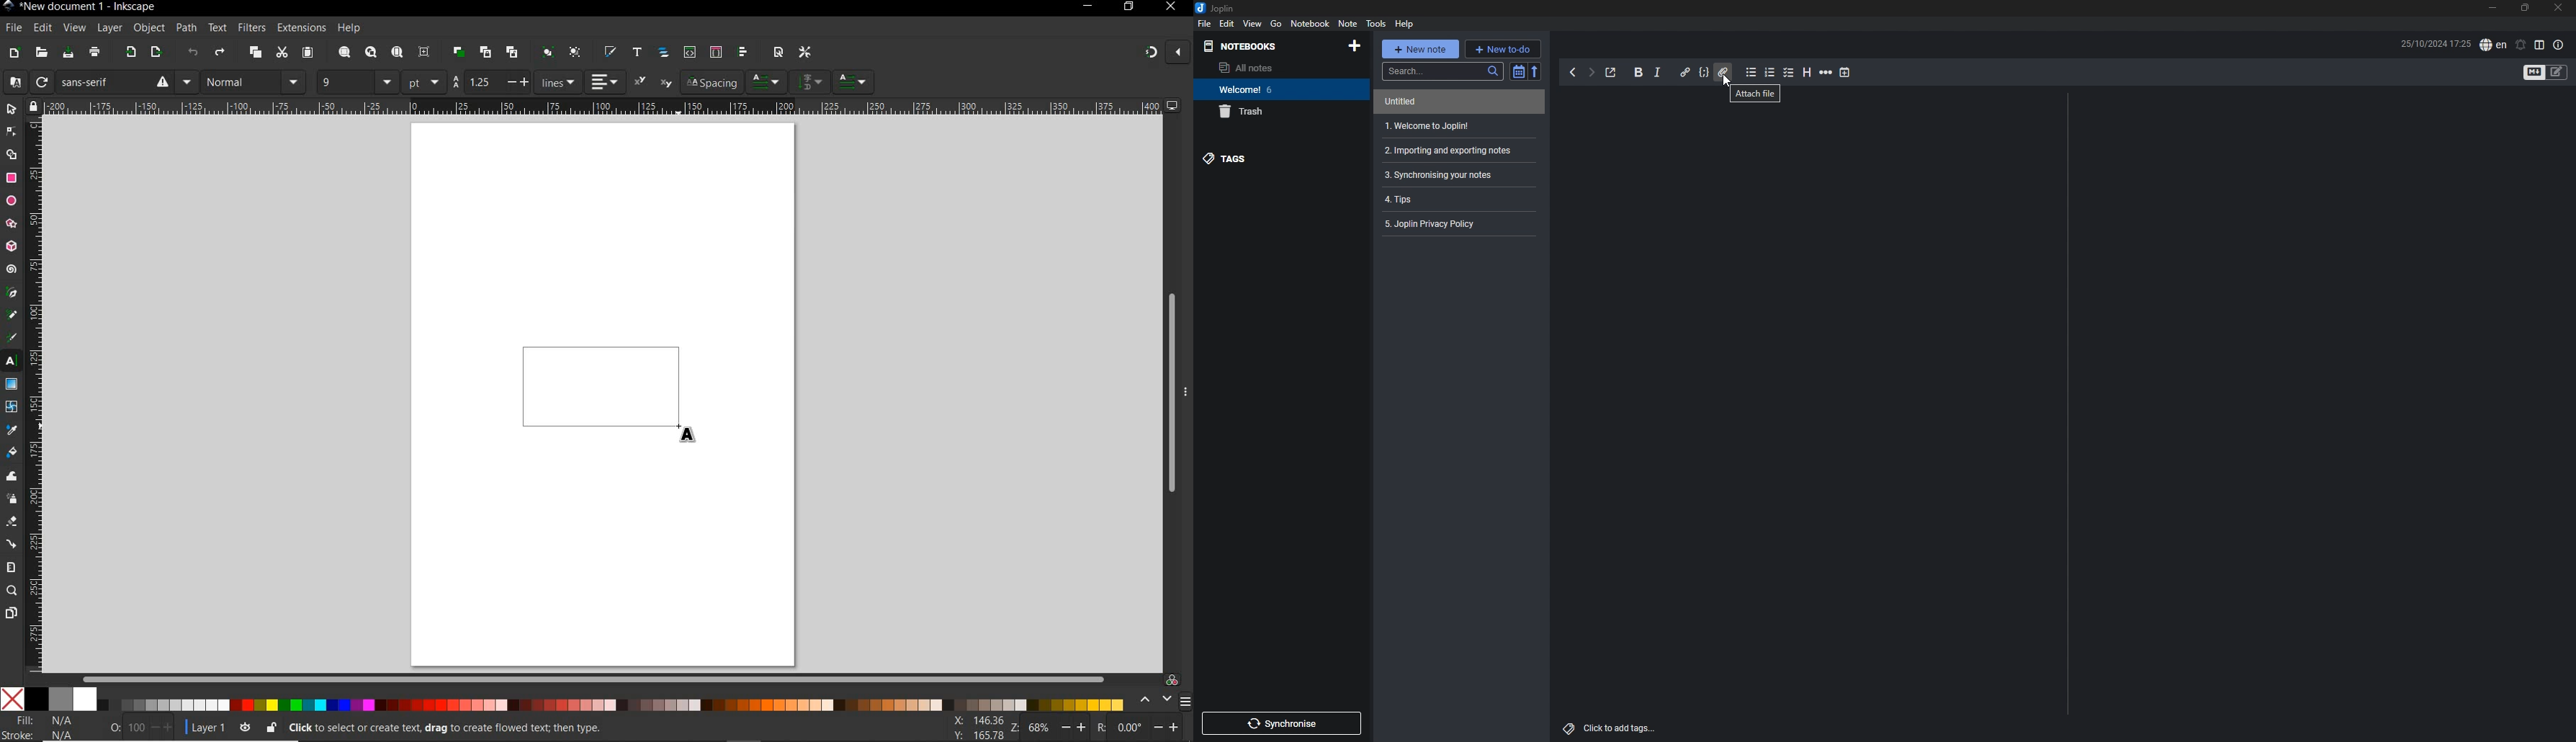 Image resolution: width=2576 pixels, height=756 pixels. What do you see at coordinates (11, 499) in the screenshot?
I see `spray tool` at bounding box center [11, 499].